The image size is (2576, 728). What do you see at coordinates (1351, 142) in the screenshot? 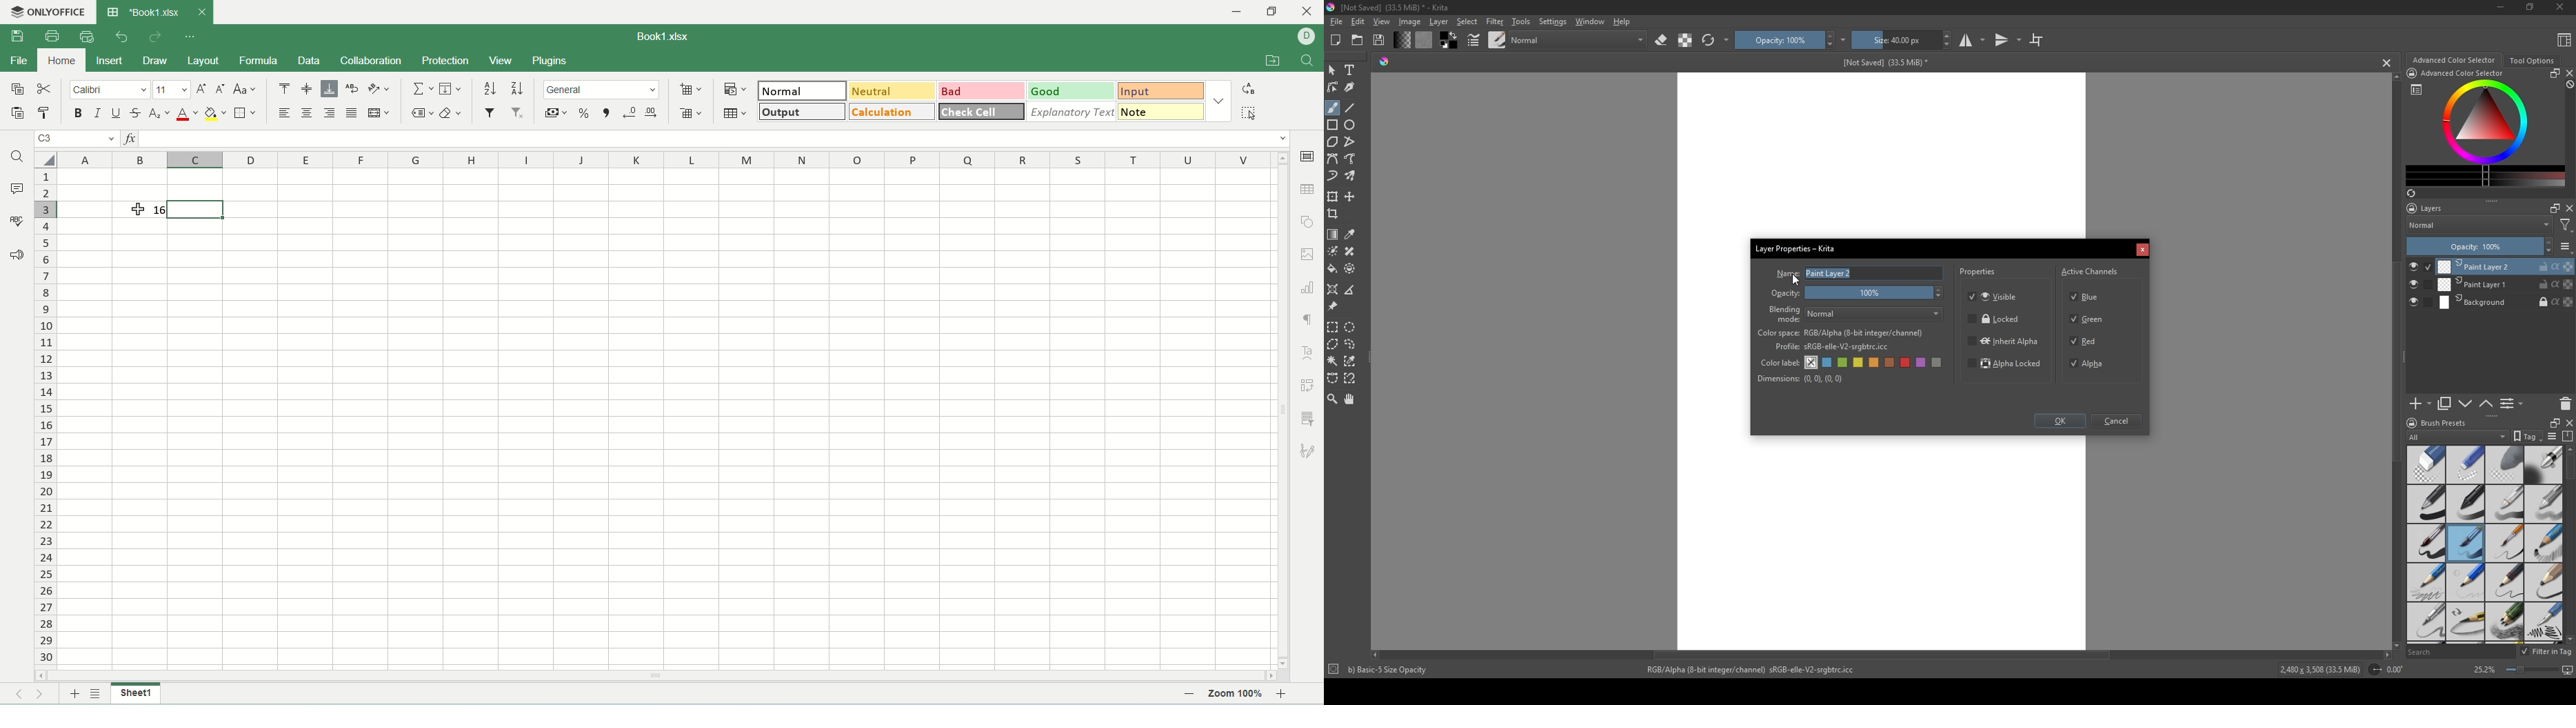
I see `polyline` at bounding box center [1351, 142].